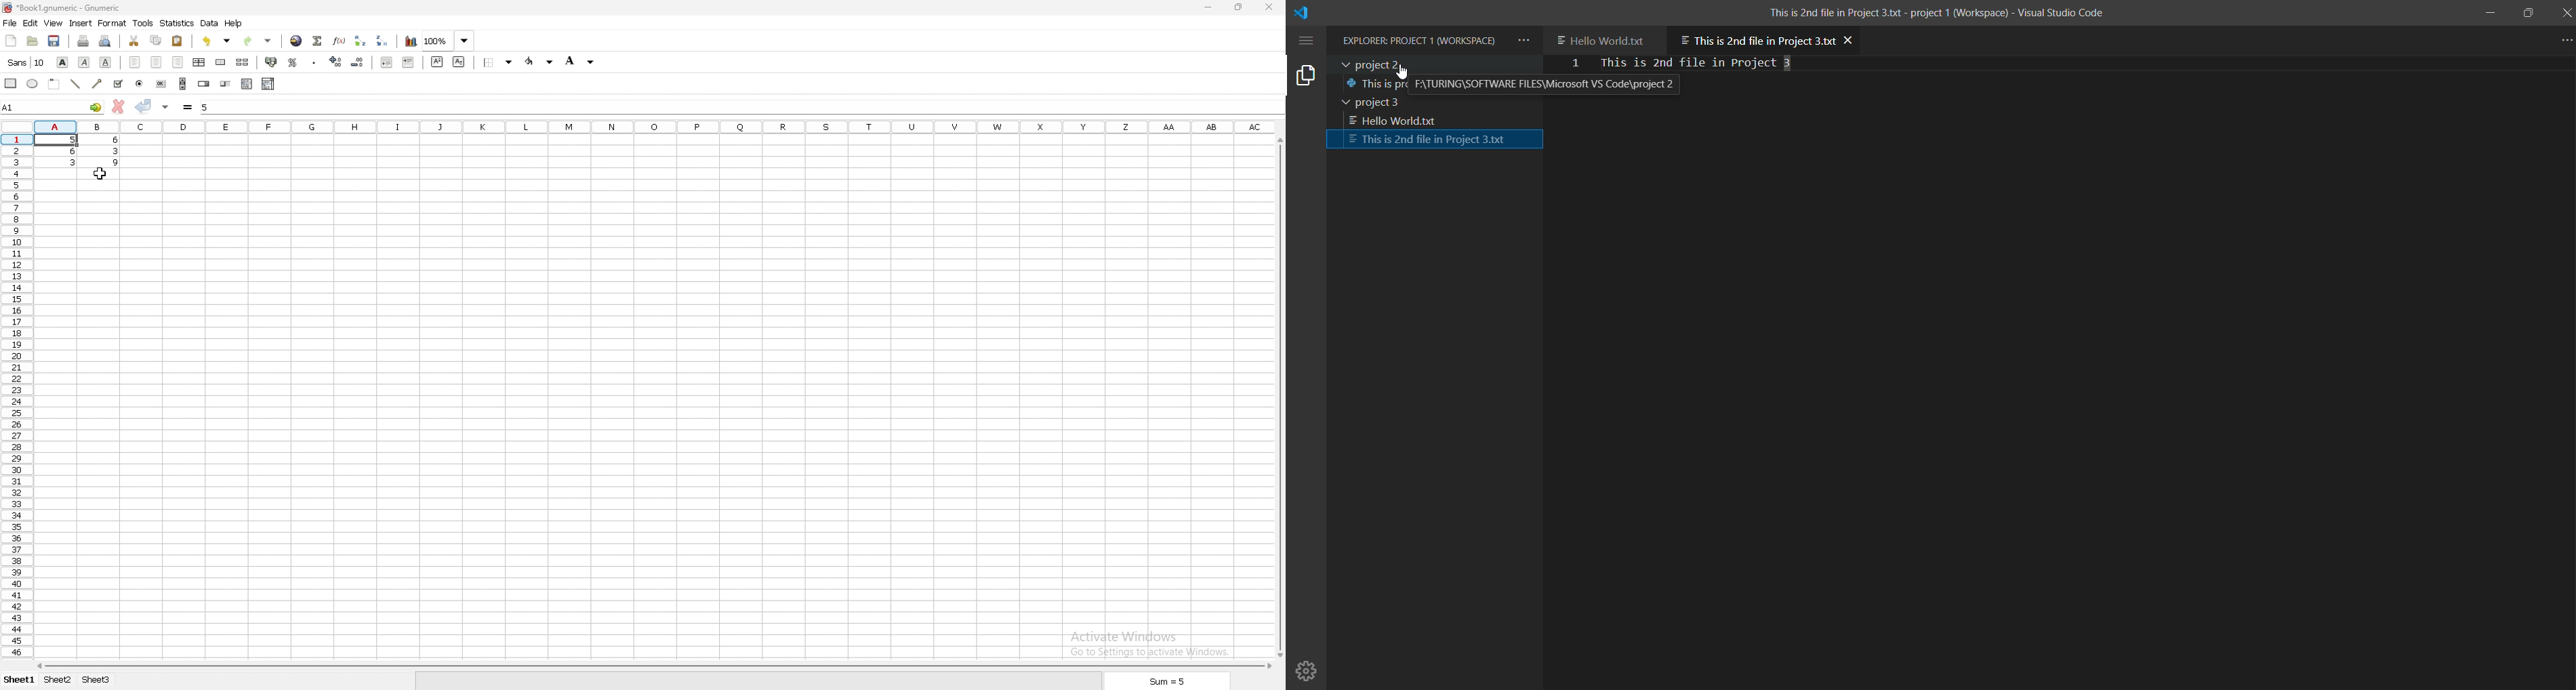  I want to click on chart, so click(411, 40).